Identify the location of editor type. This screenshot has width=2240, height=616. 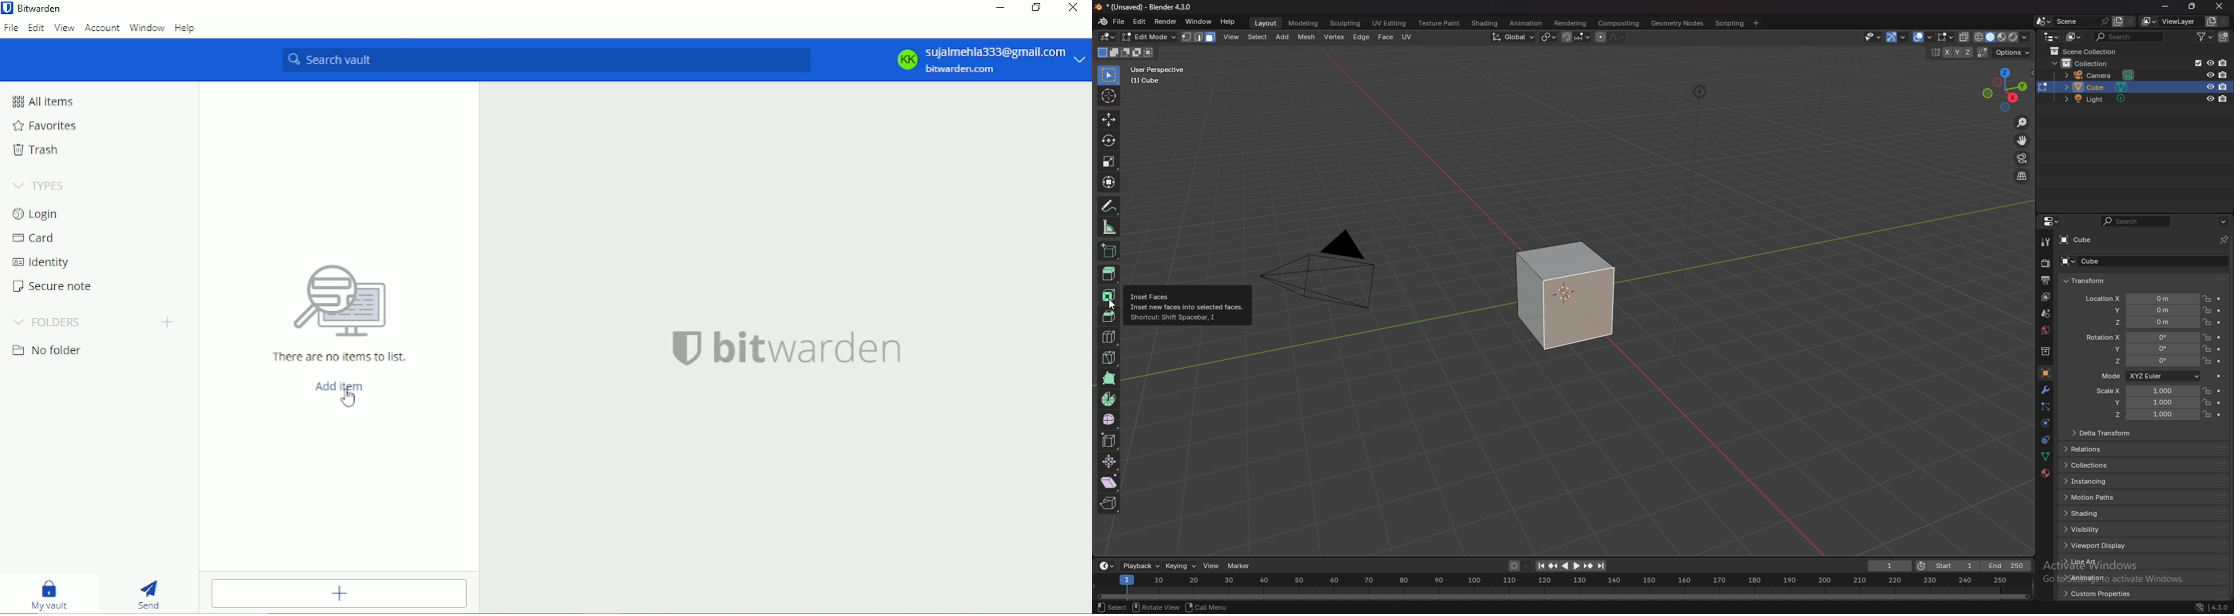
(1109, 37).